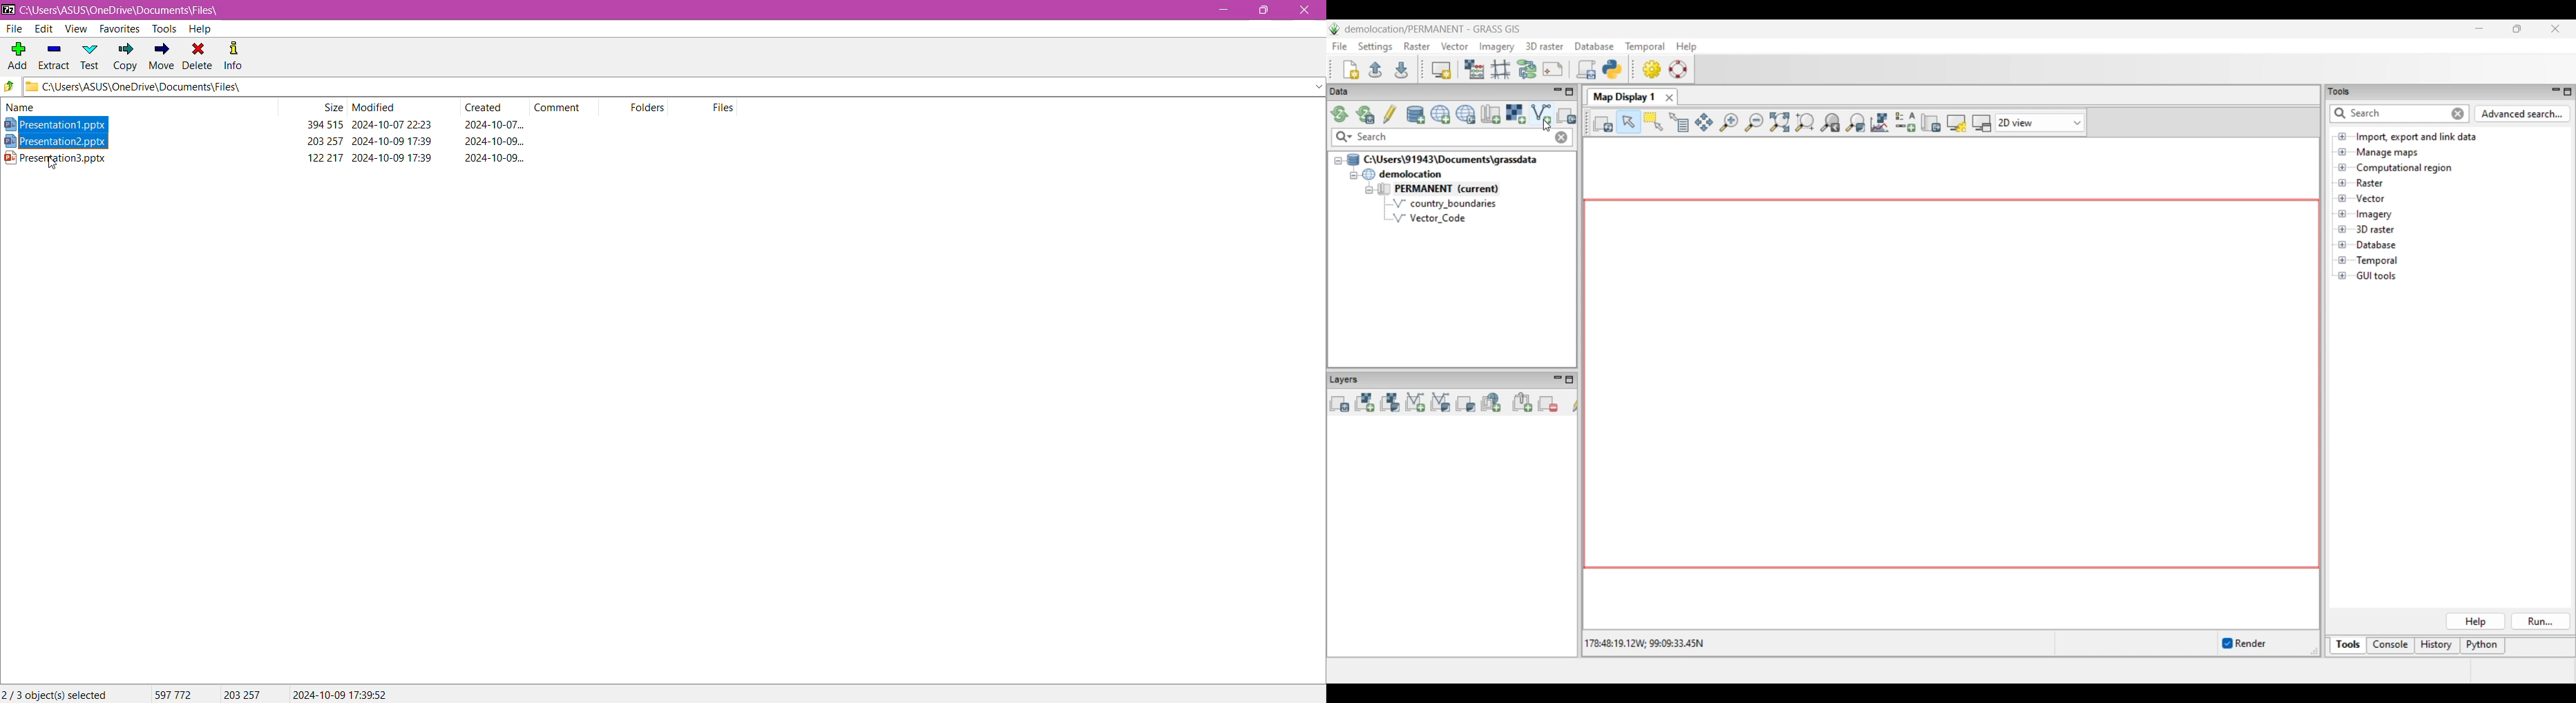 Image resolution: width=2576 pixels, height=728 pixels. Describe the element at coordinates (198, 55) in the screenshot. I see `Delete` at that location.